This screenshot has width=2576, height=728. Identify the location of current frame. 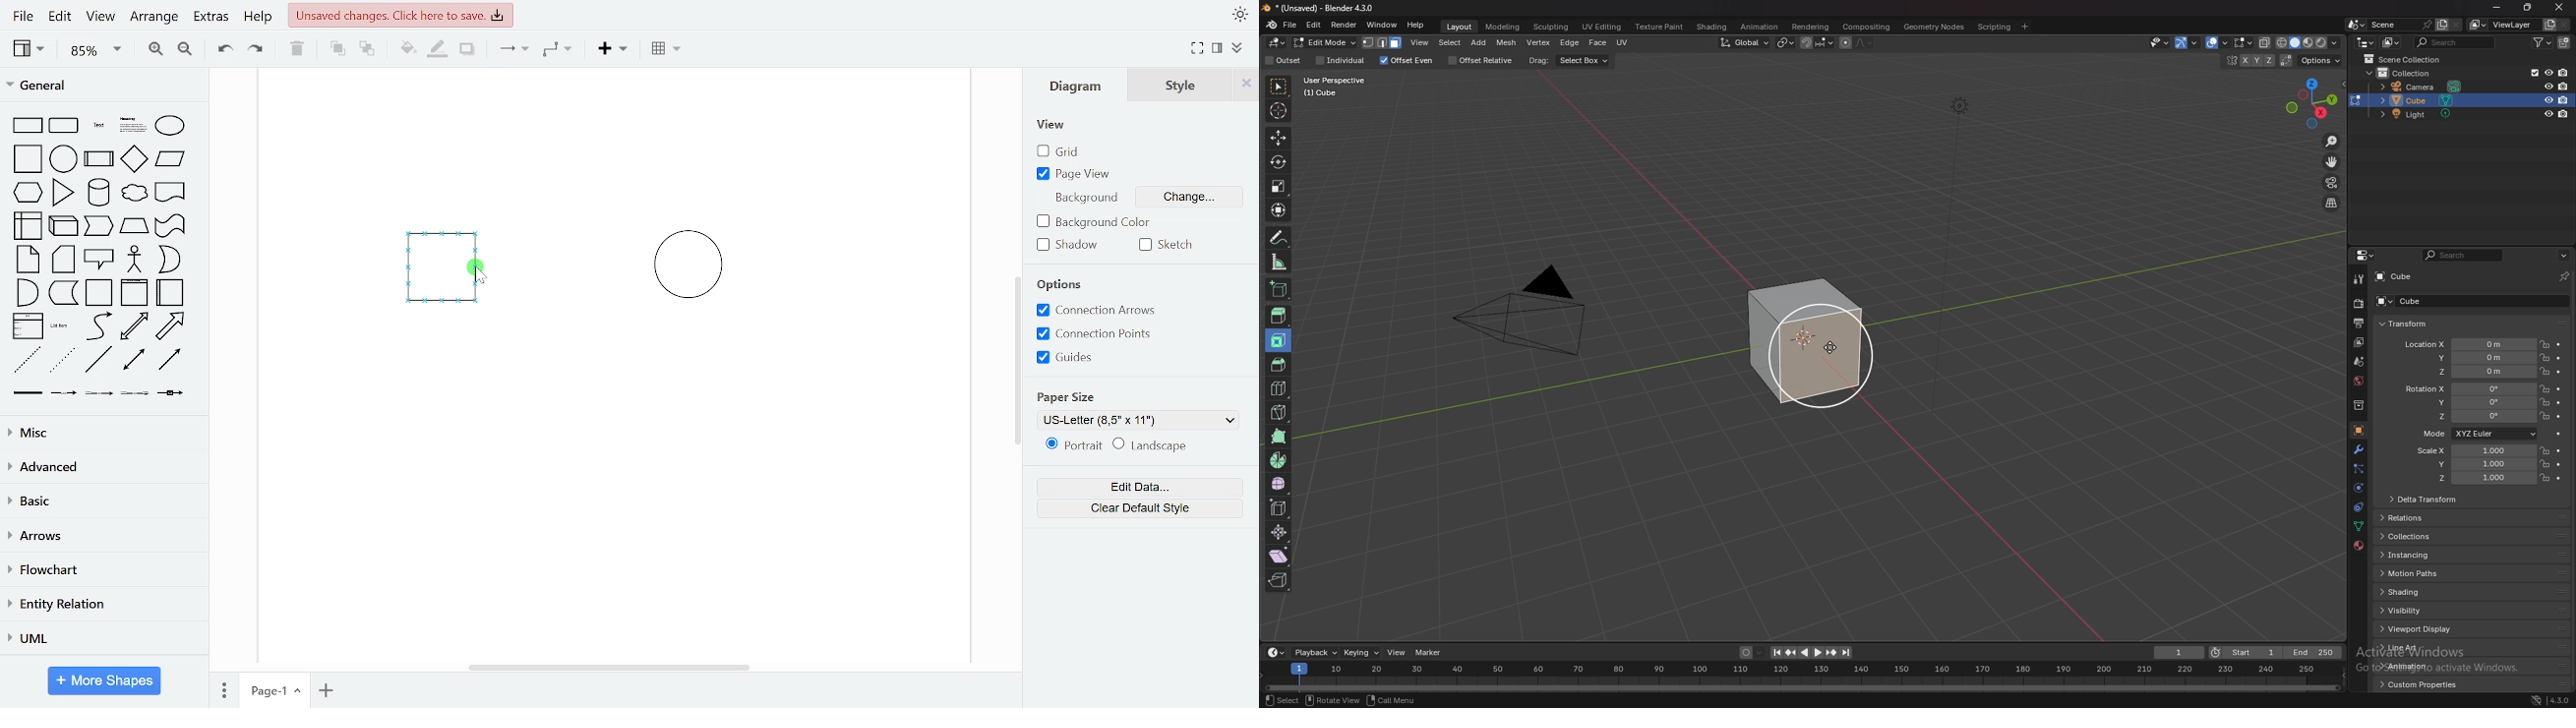
(2180, 652).